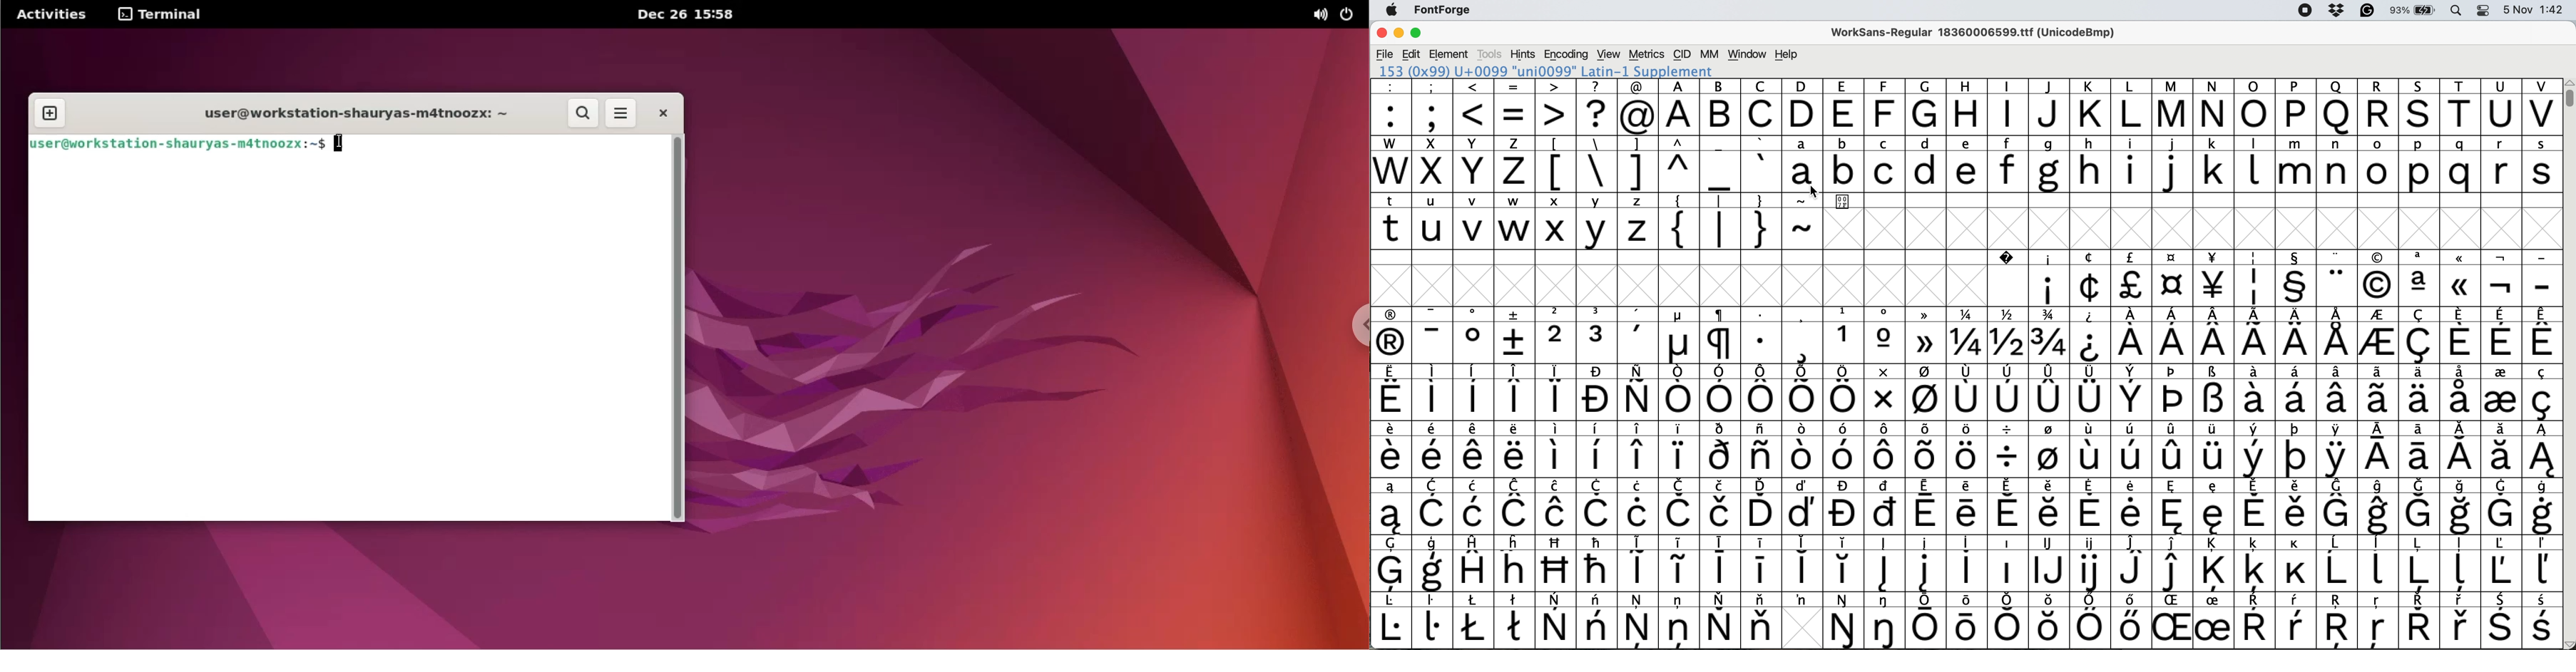 Image resolution: width=2576 pixels, height=672 pixels. What do you see at coordinates (2134, 393) in the screenshot?
I see `symbol` at bounding box center [2134, 393].